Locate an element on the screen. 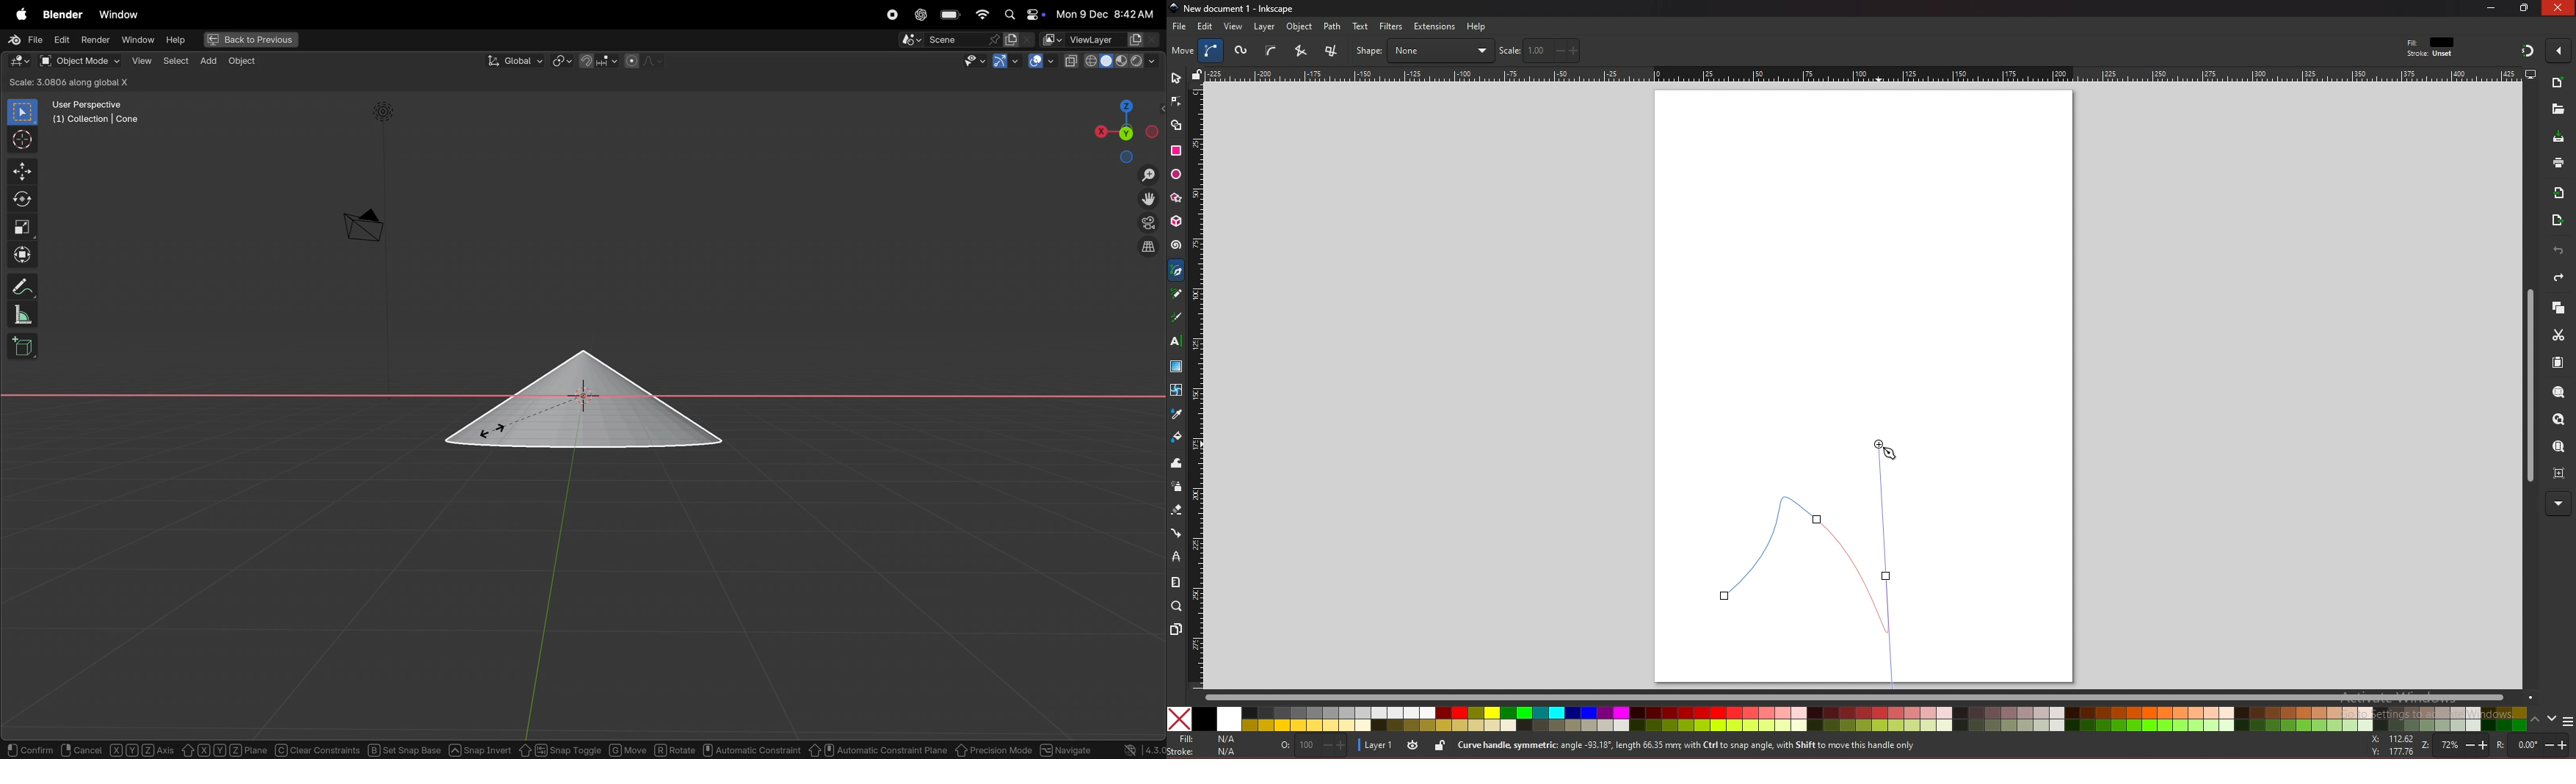  wifi is located at coordinates (983, 15).